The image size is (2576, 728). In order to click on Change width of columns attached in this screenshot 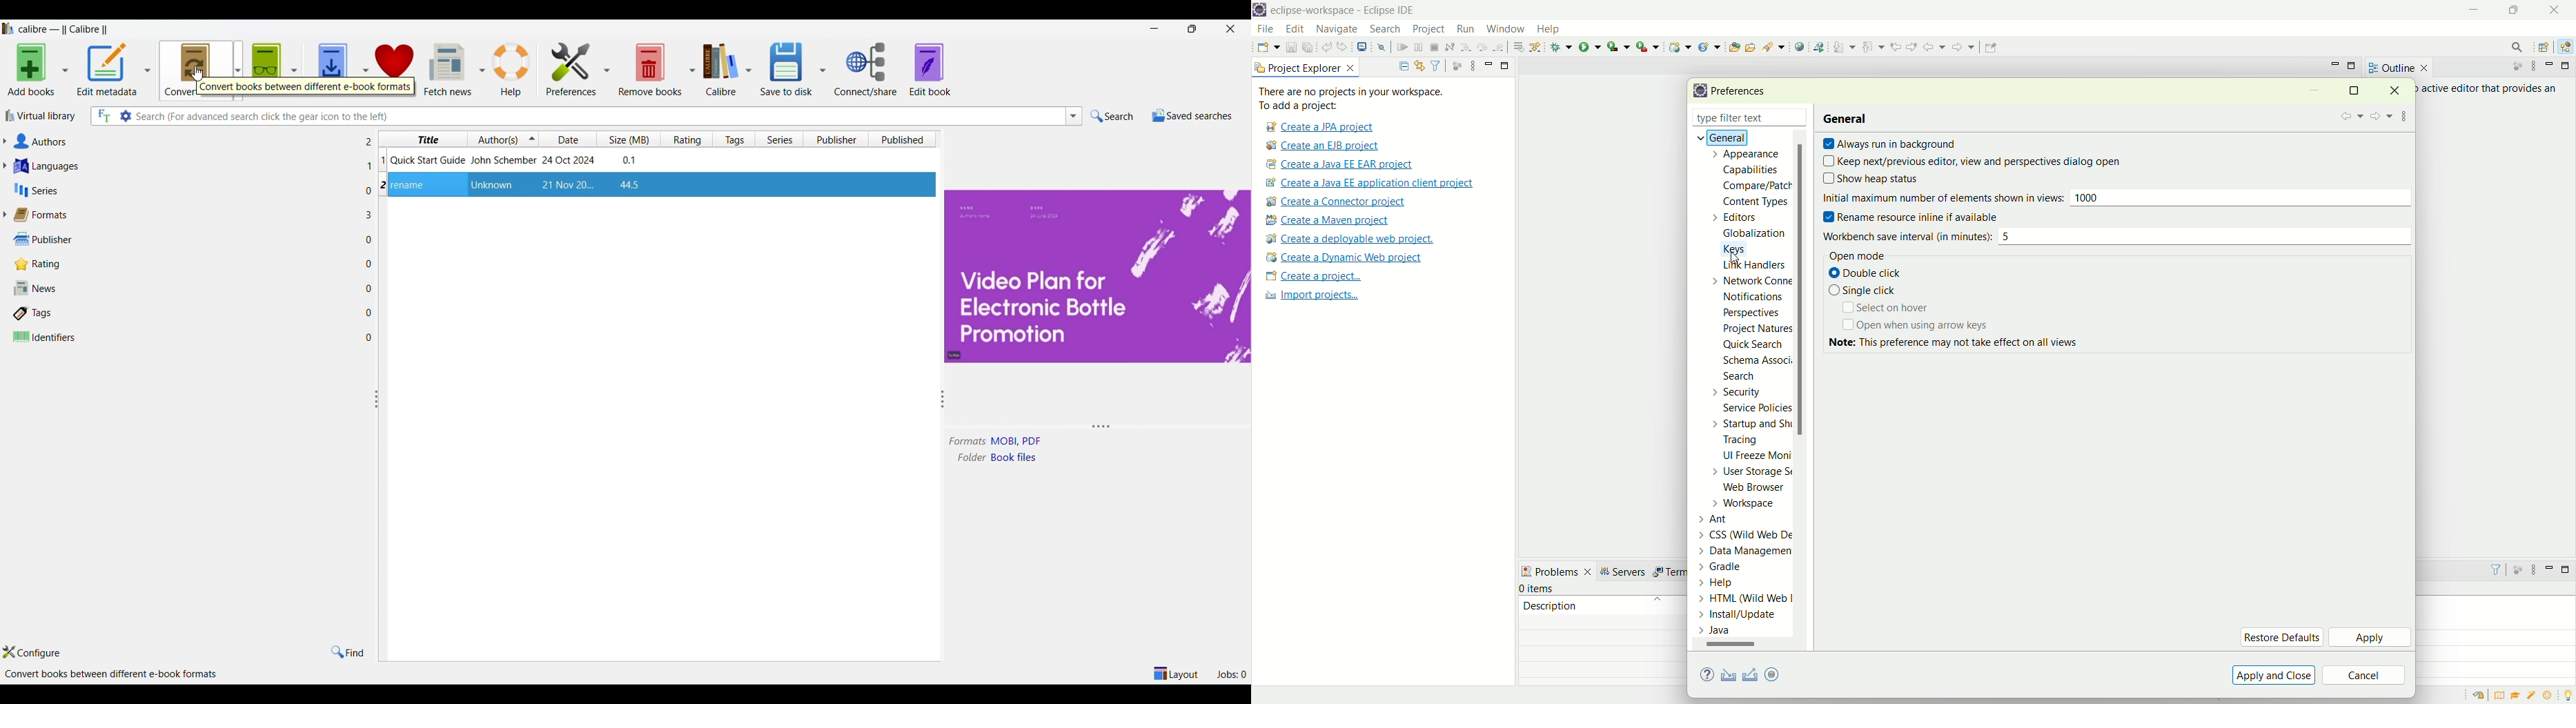, I will do `click(382, 472)`.